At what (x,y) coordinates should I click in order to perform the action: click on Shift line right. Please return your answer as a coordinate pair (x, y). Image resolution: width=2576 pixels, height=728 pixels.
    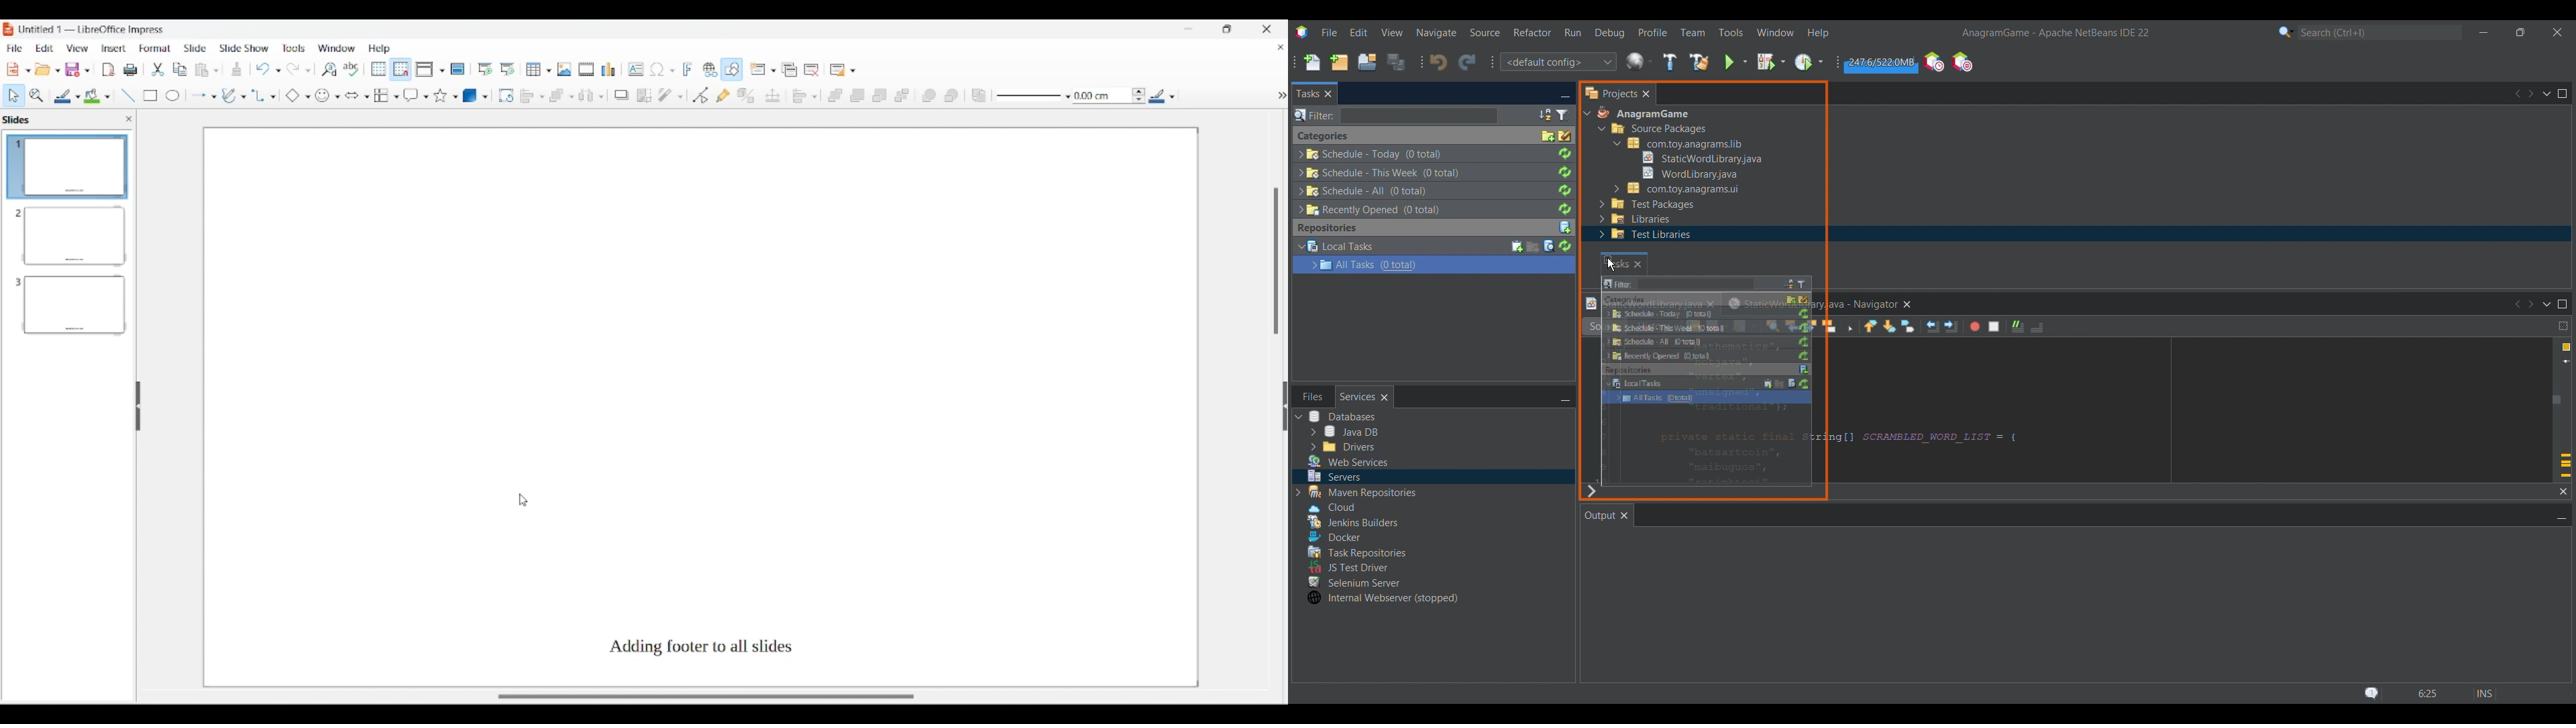
    Looking at the image, I should click on (1951, 326).